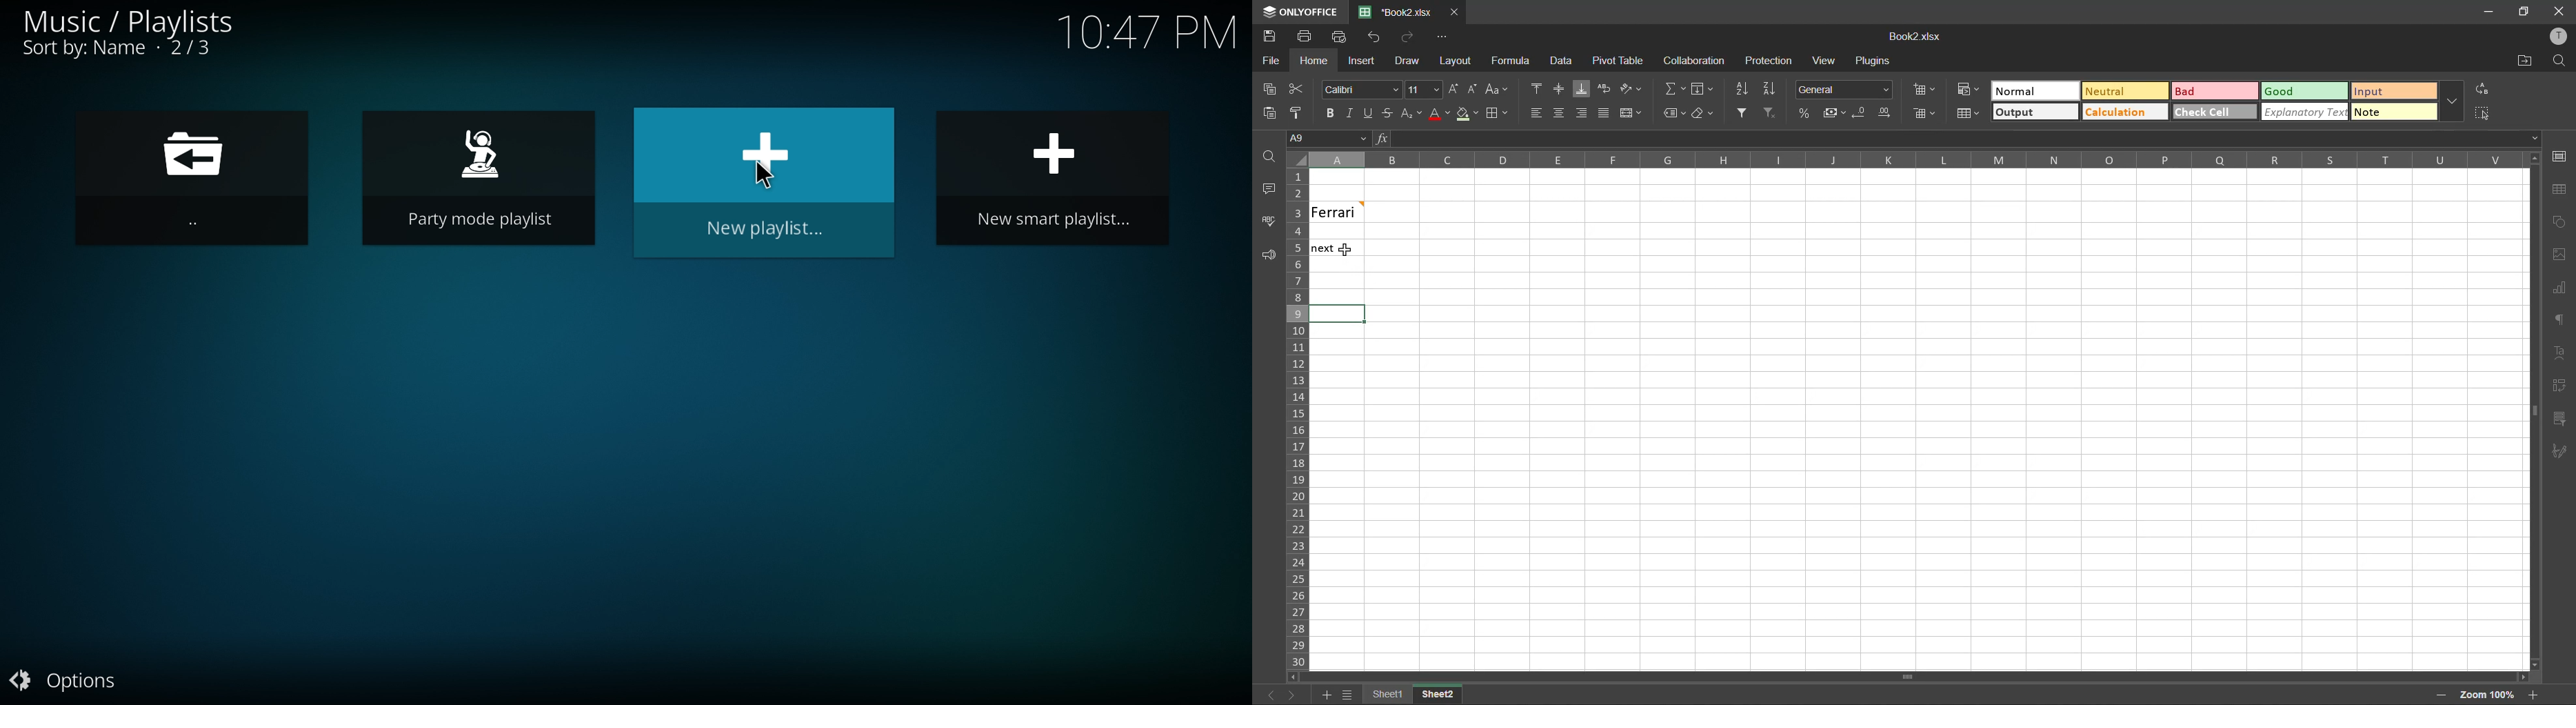  I want to click on percent, so click(1804, 115).